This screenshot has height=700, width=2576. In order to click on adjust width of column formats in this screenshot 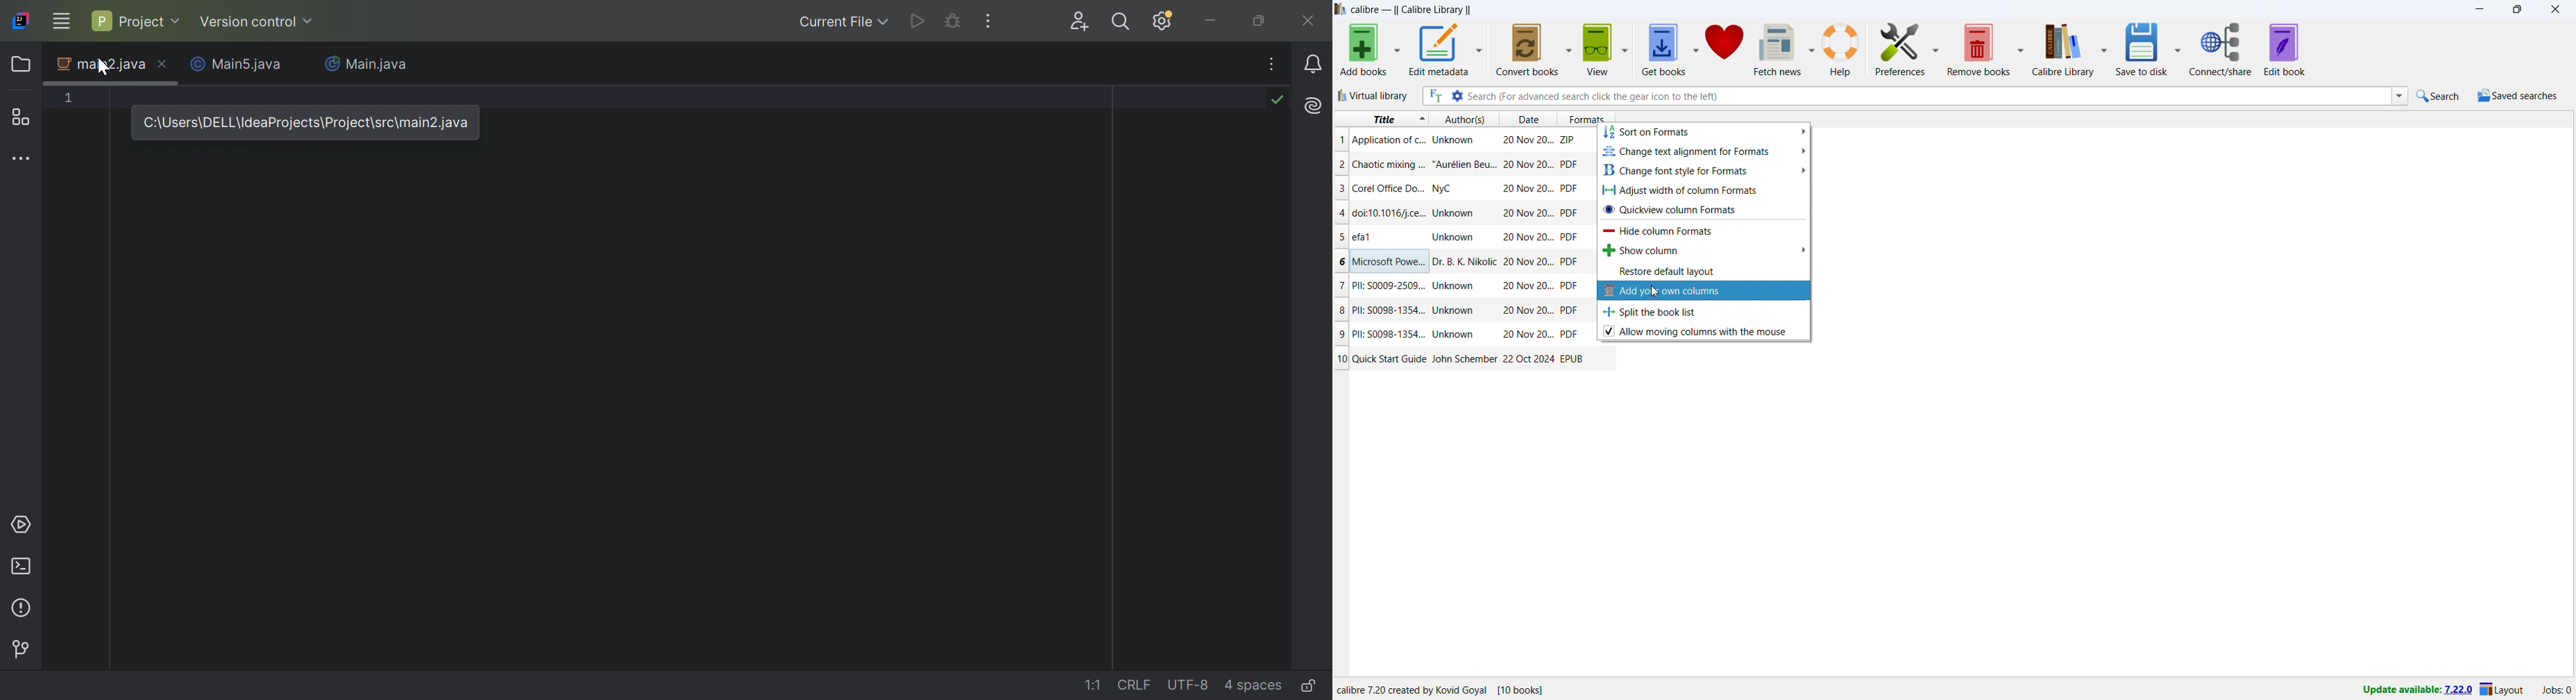, I will do `click(1703, 189)`.